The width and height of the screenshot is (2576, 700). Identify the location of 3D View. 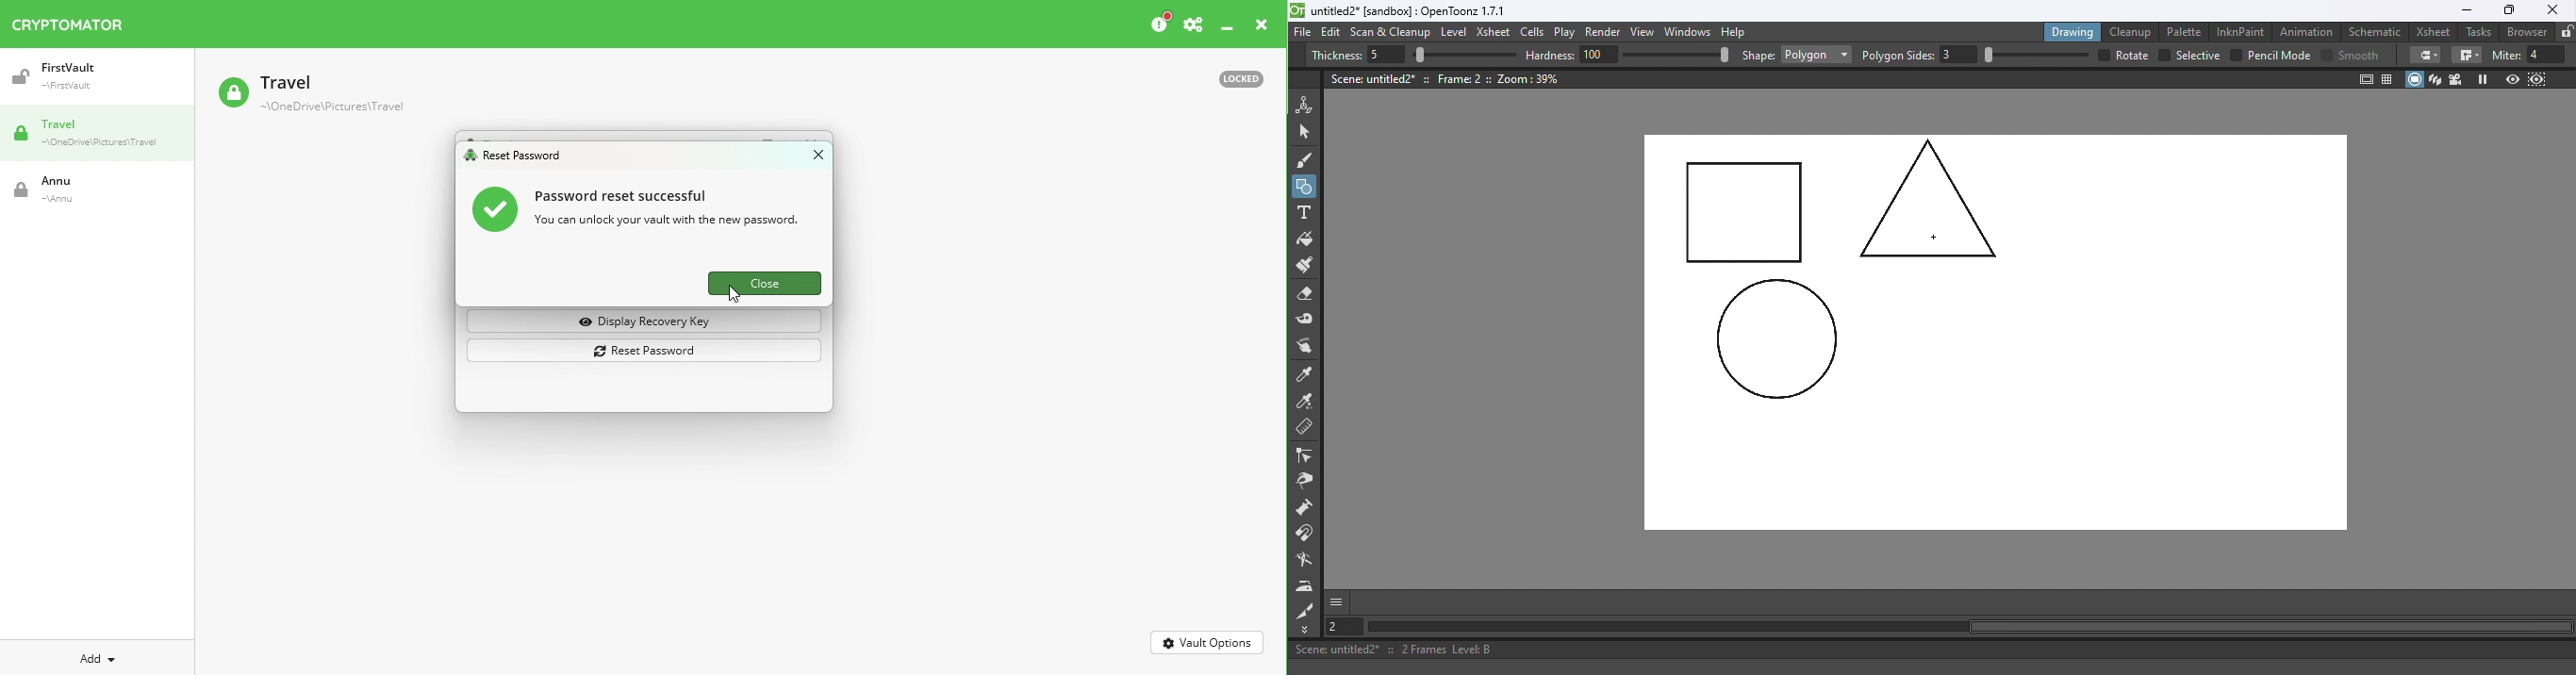
(2436, 79).